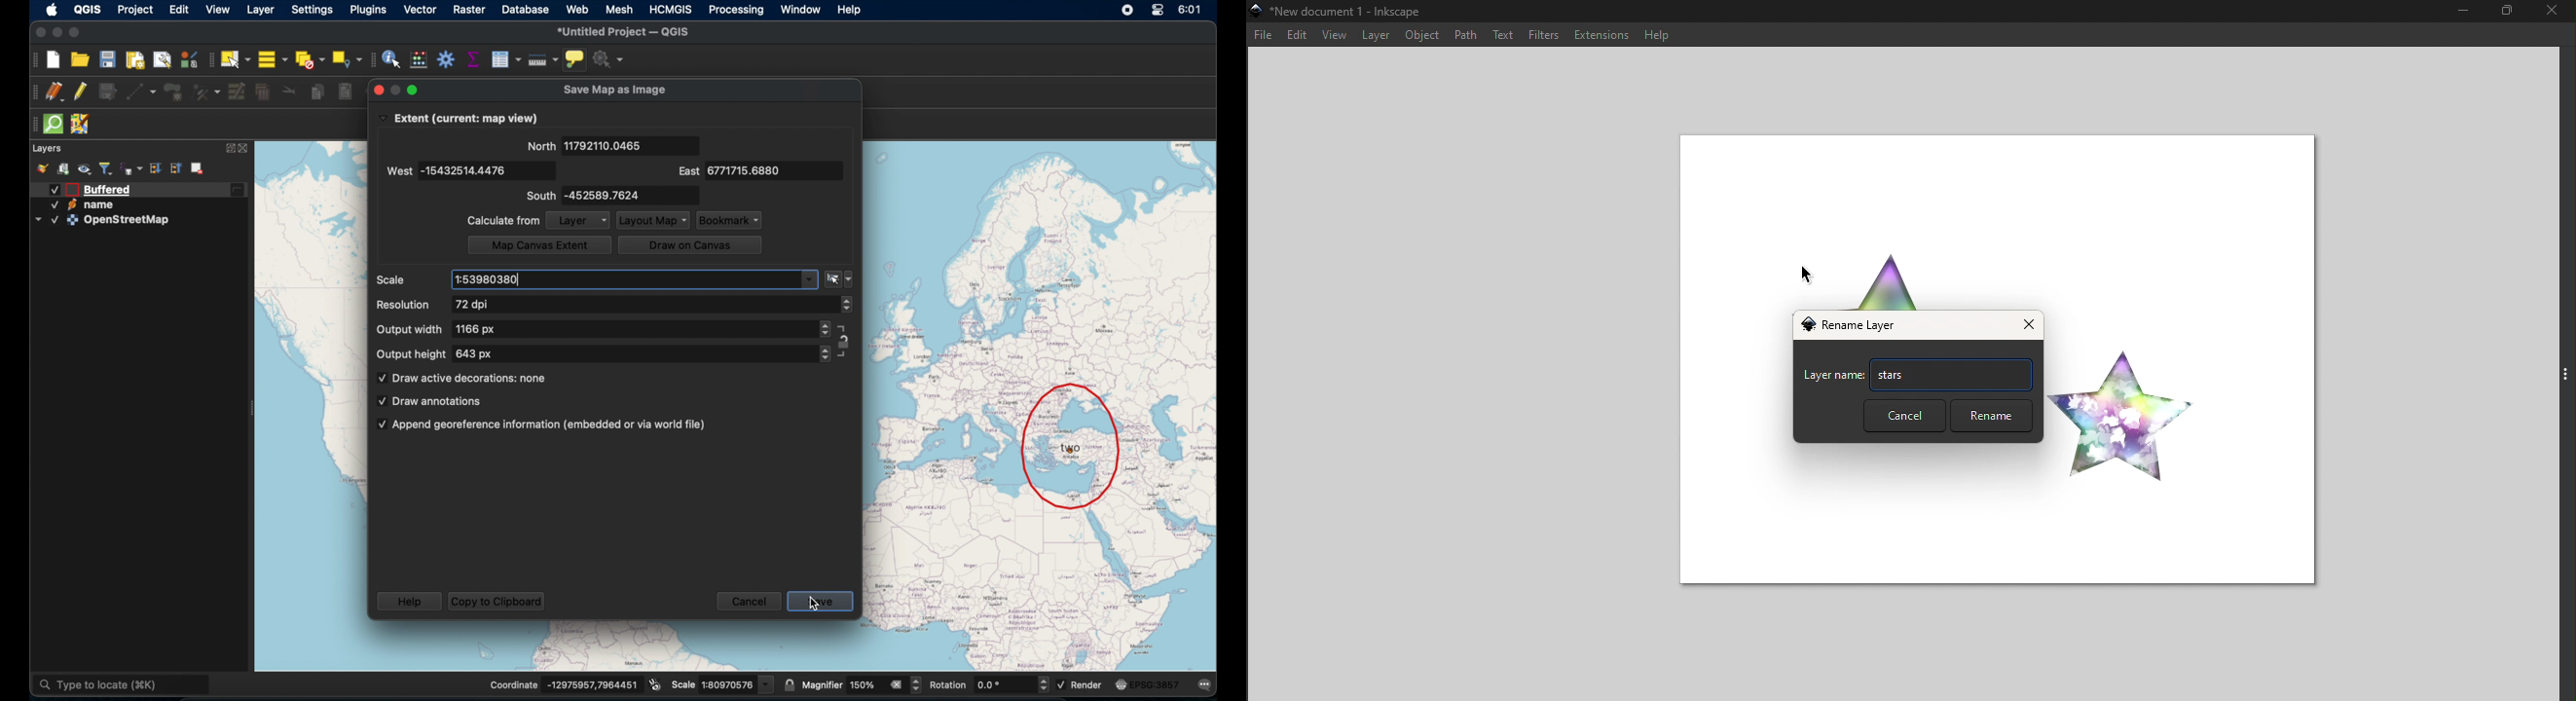 Image resolution: width=2576 pixels, height=728 pixels. Describe the element at coordinates (610, 59) in the screenshot. I see `no action selected` at that location.